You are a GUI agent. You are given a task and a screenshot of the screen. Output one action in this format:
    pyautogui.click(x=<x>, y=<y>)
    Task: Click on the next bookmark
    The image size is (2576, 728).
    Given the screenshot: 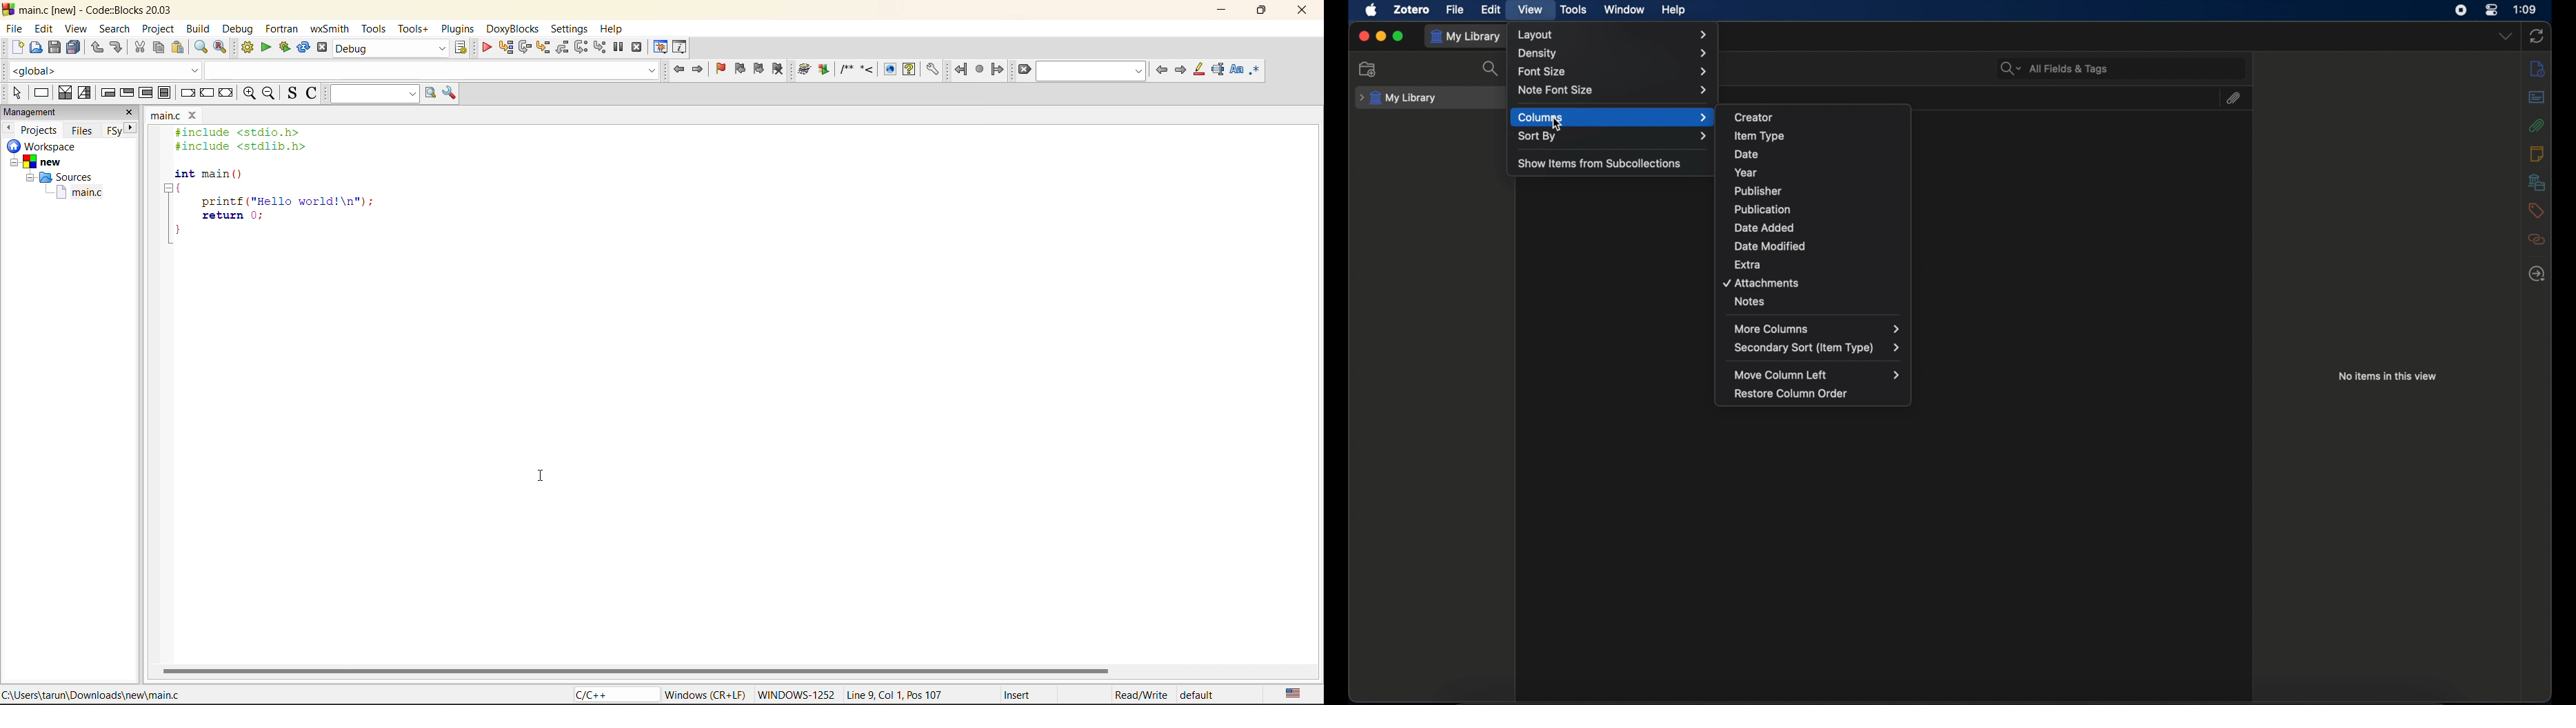 What is the action you would take?
    pyautogui.click(x=761, y=70)
    